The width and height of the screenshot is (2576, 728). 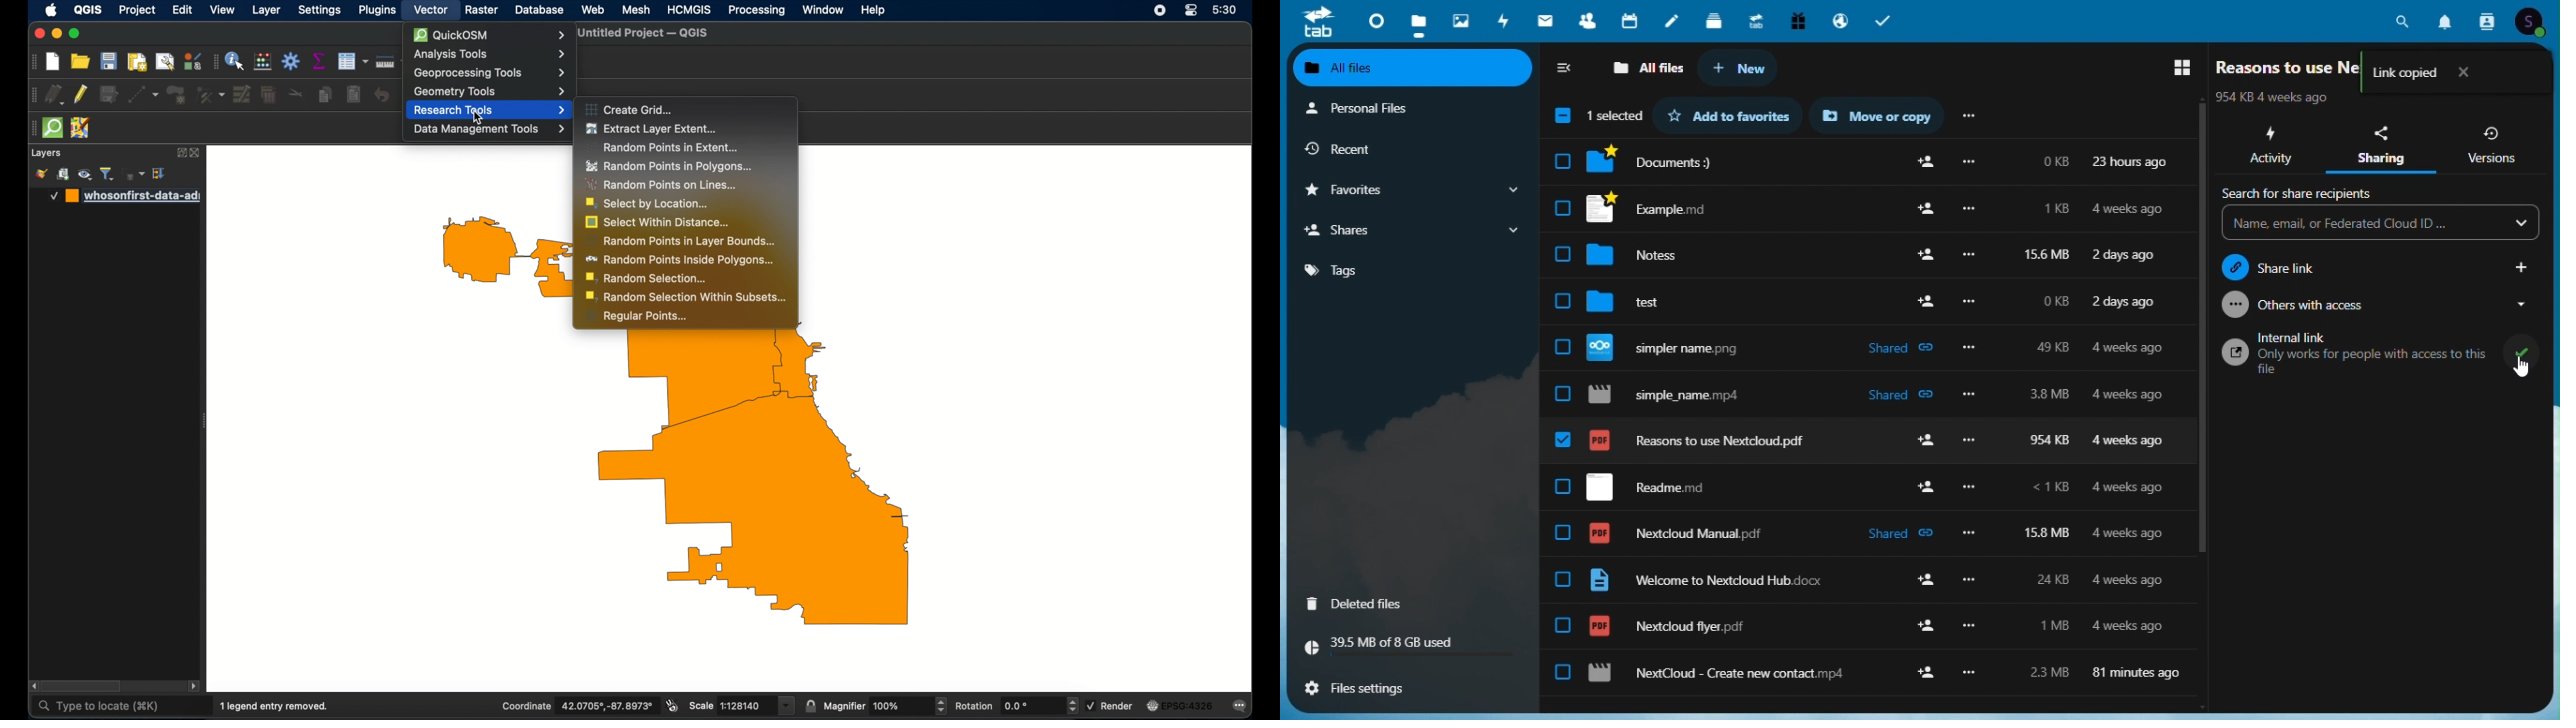 What do you see at coordinates (1702, 440) in the screenshot?
I see `reasons to use nextcloud.pdf` at bounding box center [1702, 440].